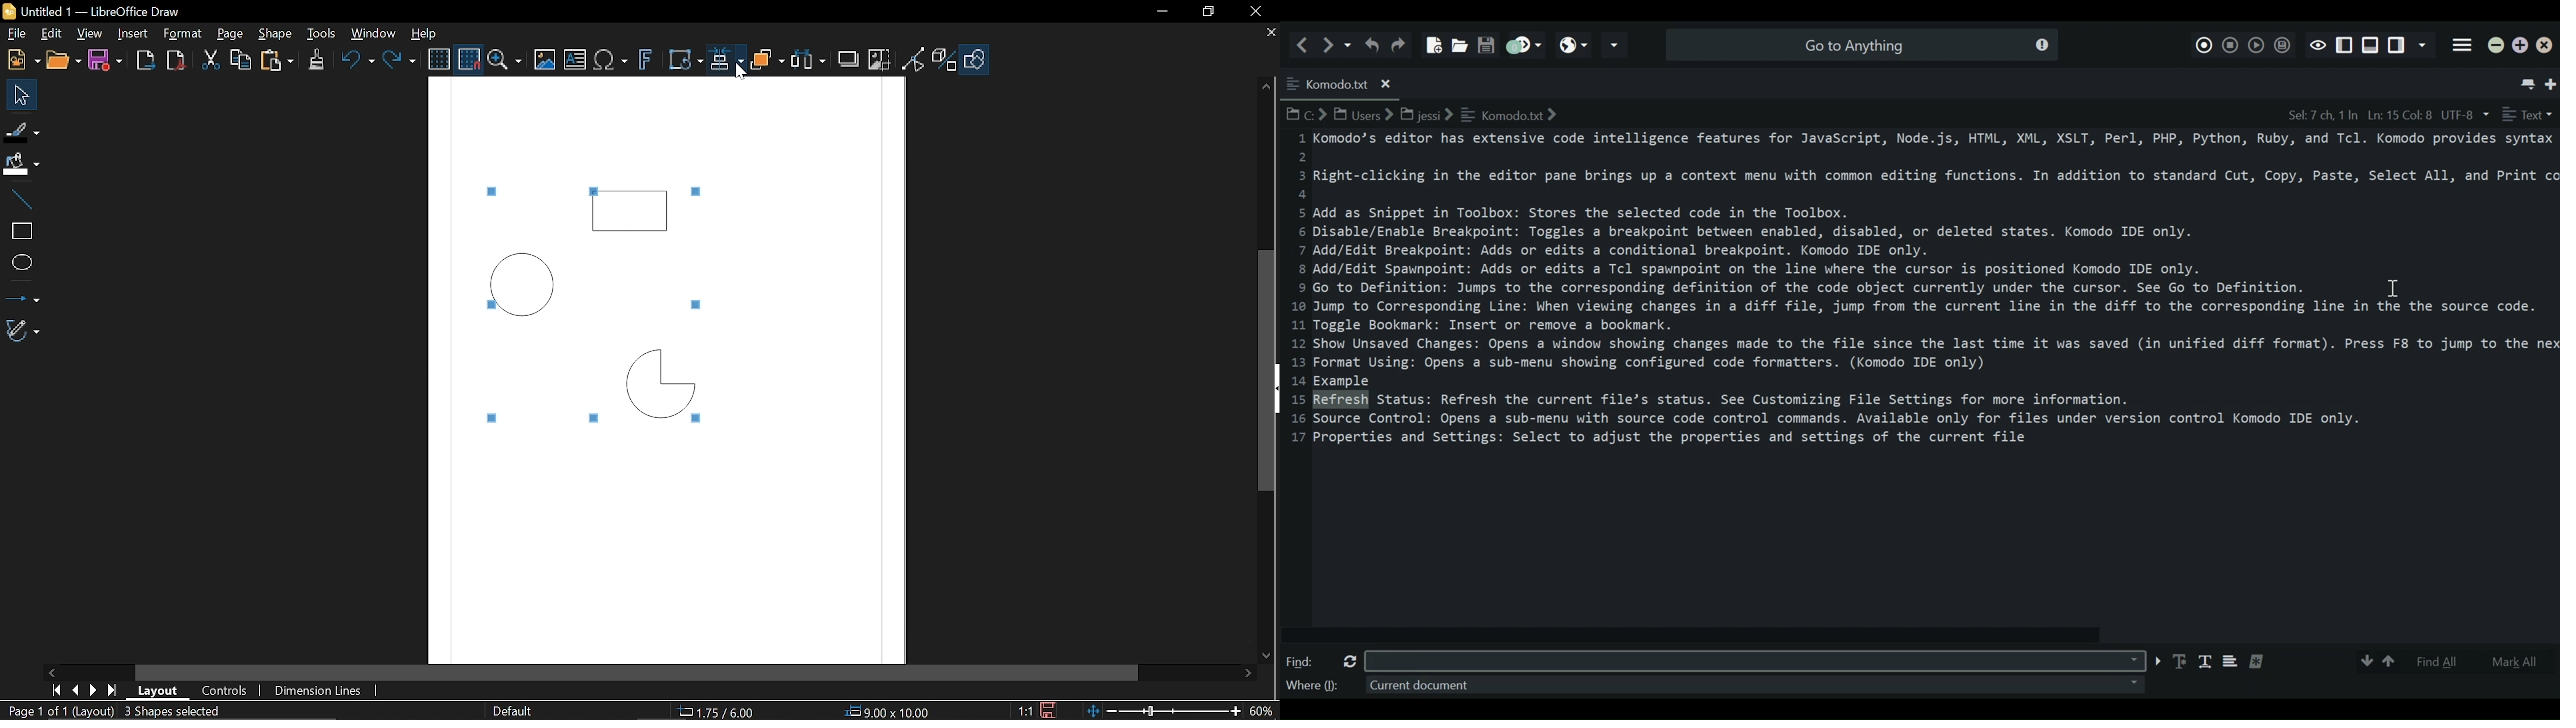 Image resolution: width=2576 pixels, height=728 pixels. I want to click on B Untitled 1 — LibreOffice Draw, so click(110, 11).